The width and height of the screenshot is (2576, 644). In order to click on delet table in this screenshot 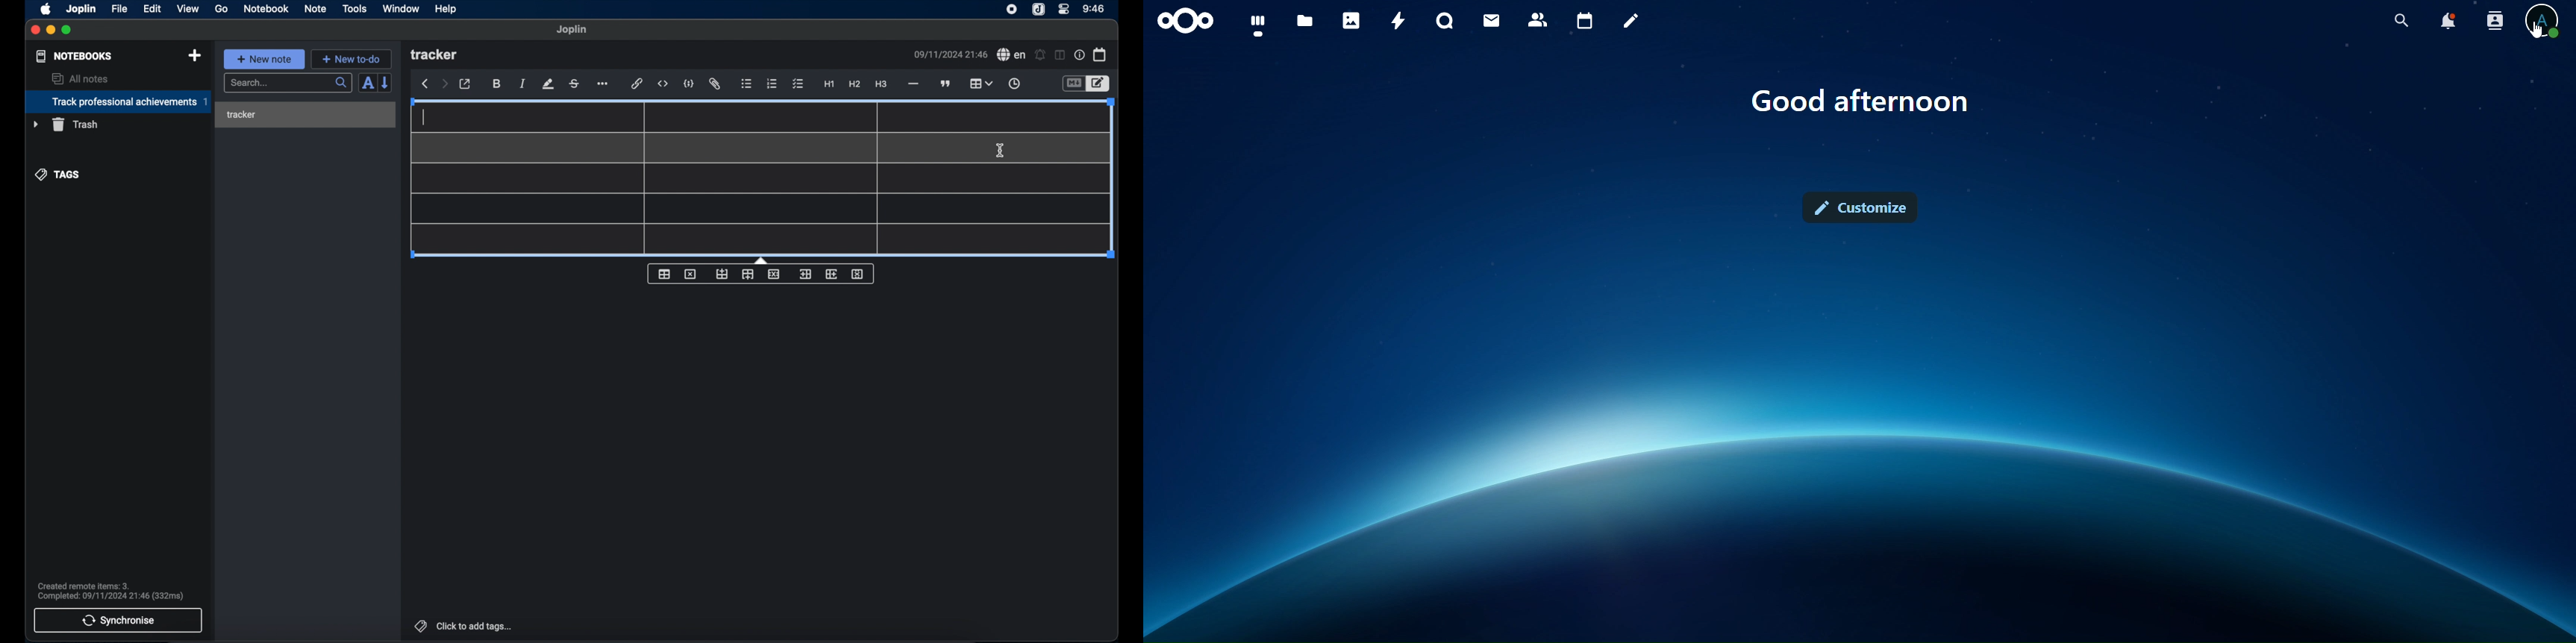, I will do `click(690, 273)`.